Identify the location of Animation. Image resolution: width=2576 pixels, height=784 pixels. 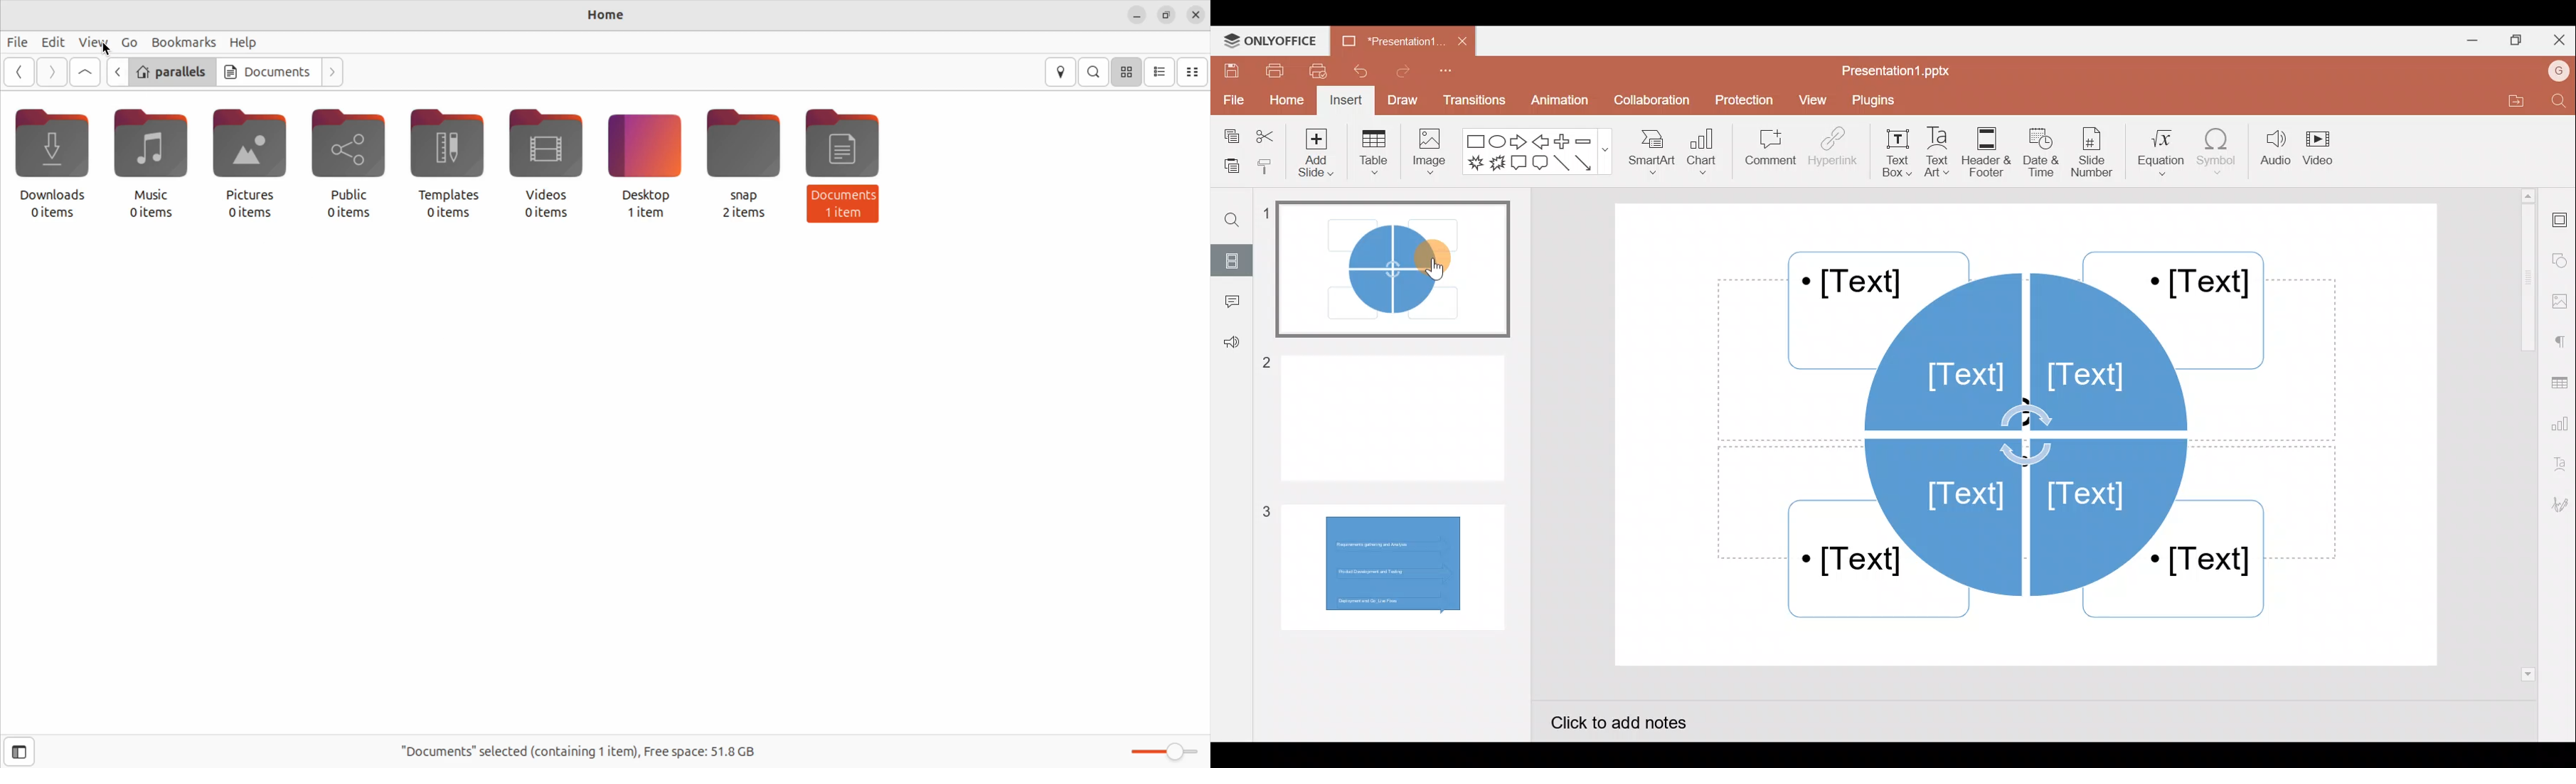
(1557, 100).